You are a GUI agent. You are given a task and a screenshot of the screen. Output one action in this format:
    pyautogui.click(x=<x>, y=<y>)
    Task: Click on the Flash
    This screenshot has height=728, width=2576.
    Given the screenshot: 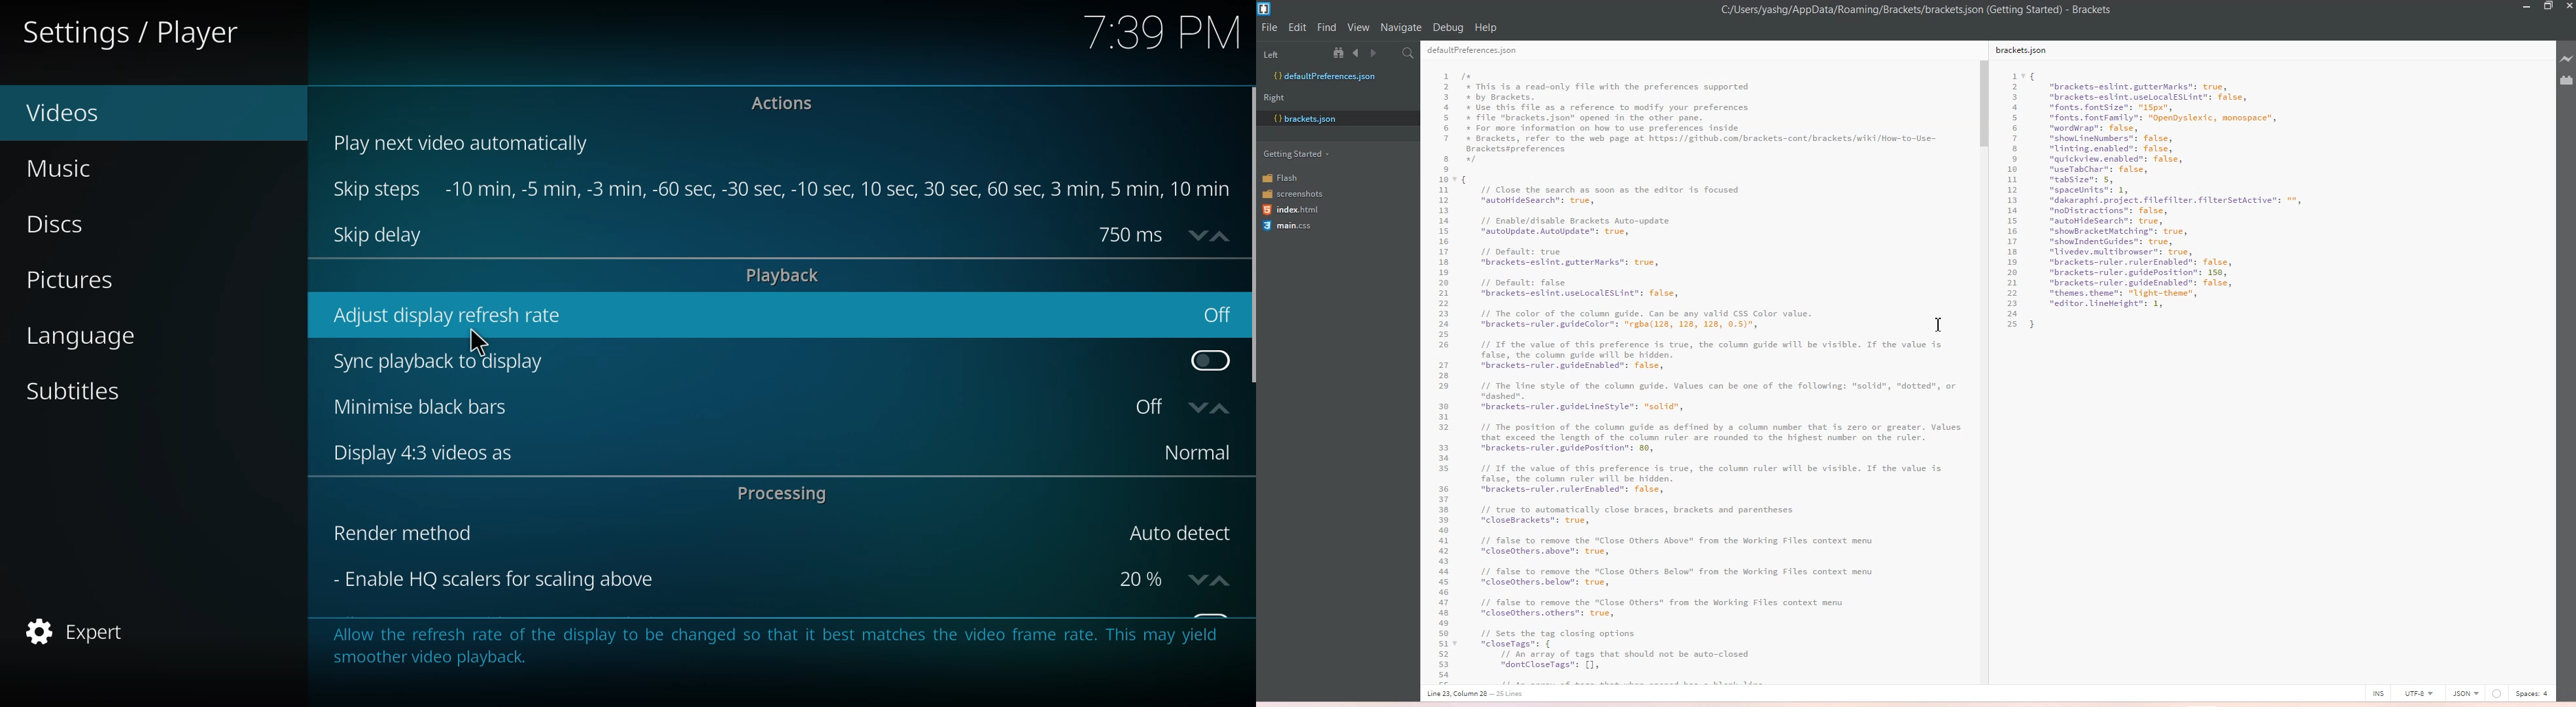 What is the action you would take?
    pyautogui.click(x=1290, y=177)
    